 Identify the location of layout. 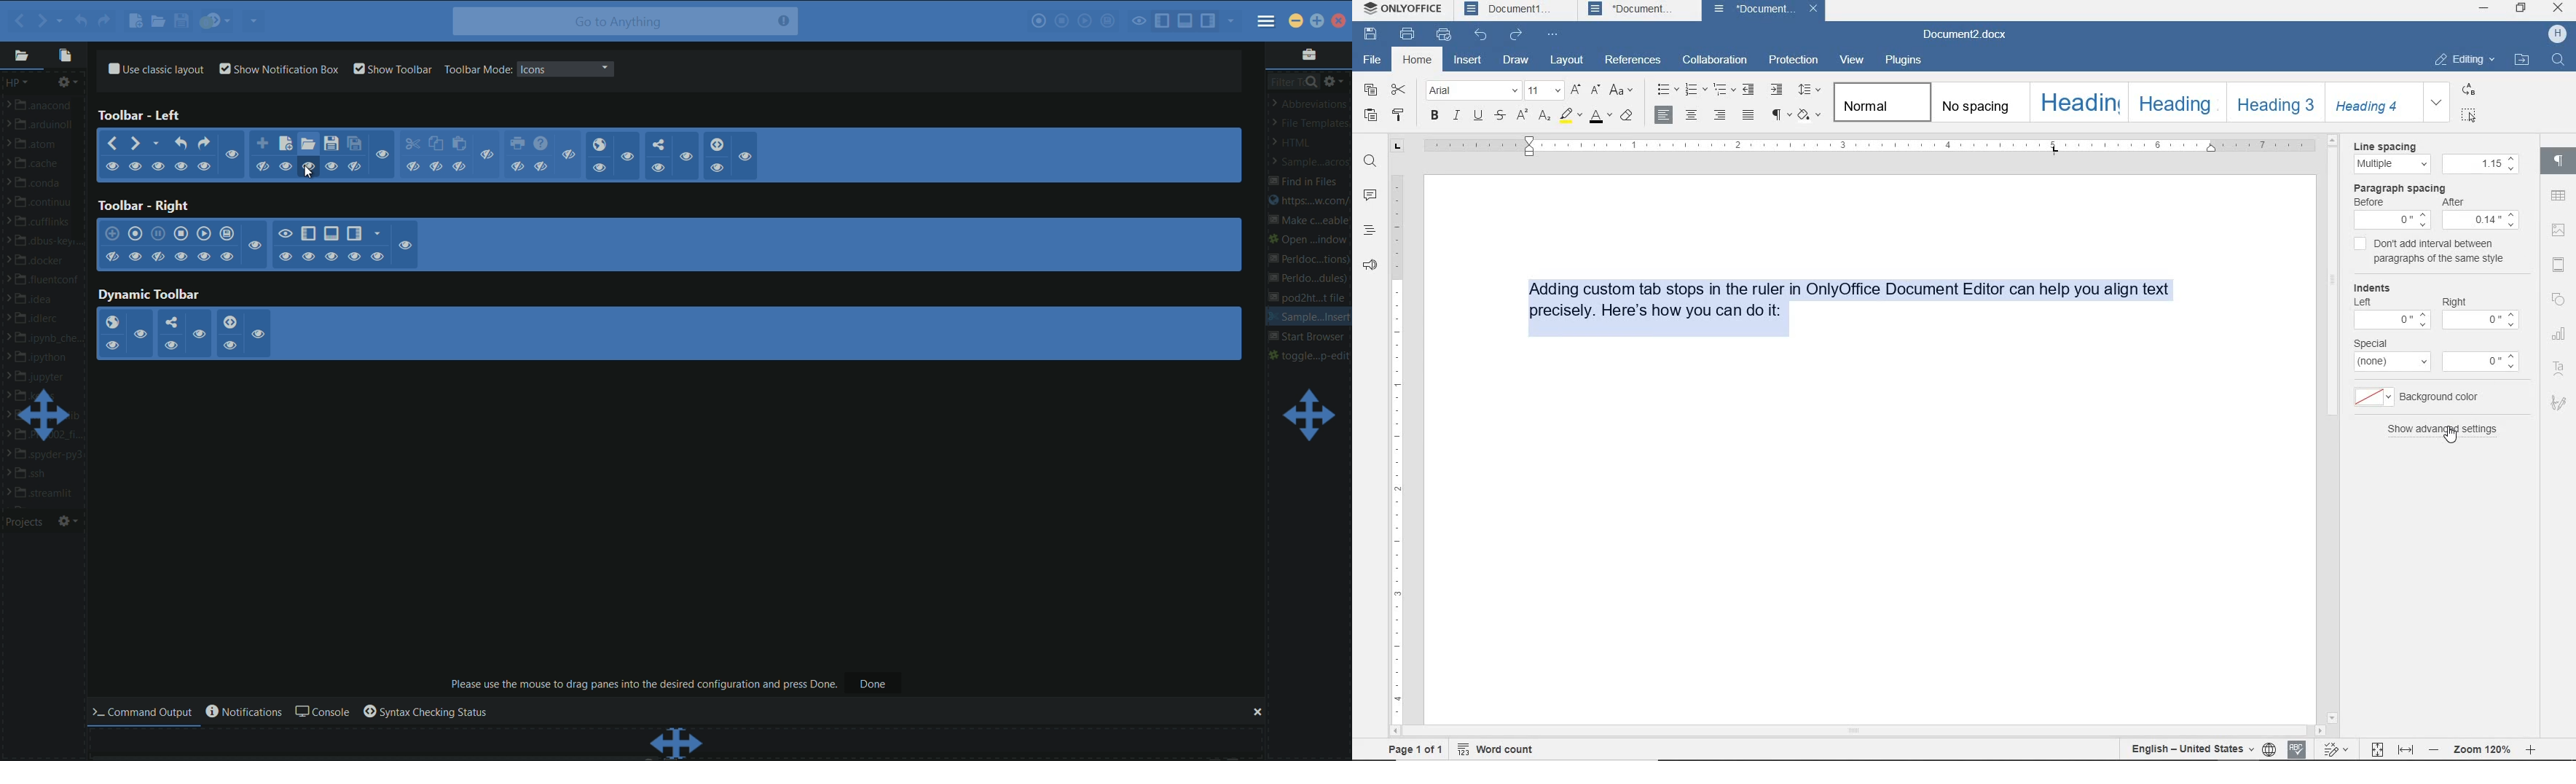
(1569, 60).